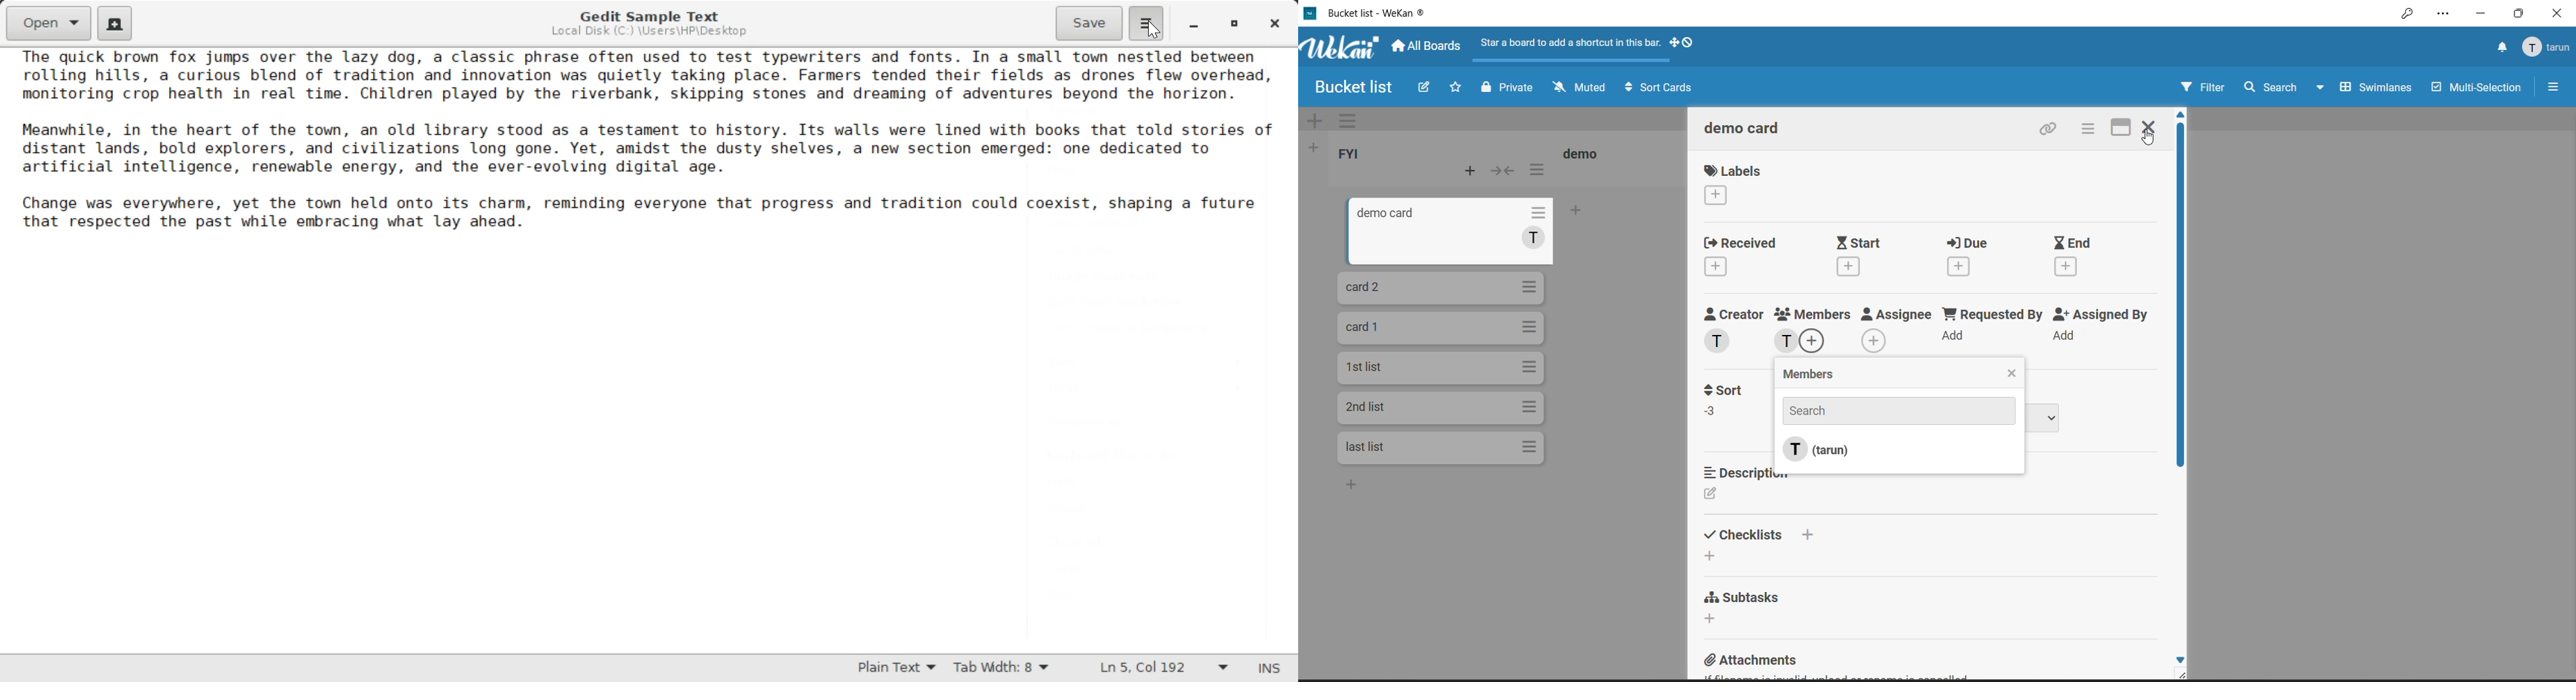 The image size is (2576, 700). What do you see at coordinates (1753, 661) in the screenshot?
I see `attachments` at bounding box center [1753, 661].